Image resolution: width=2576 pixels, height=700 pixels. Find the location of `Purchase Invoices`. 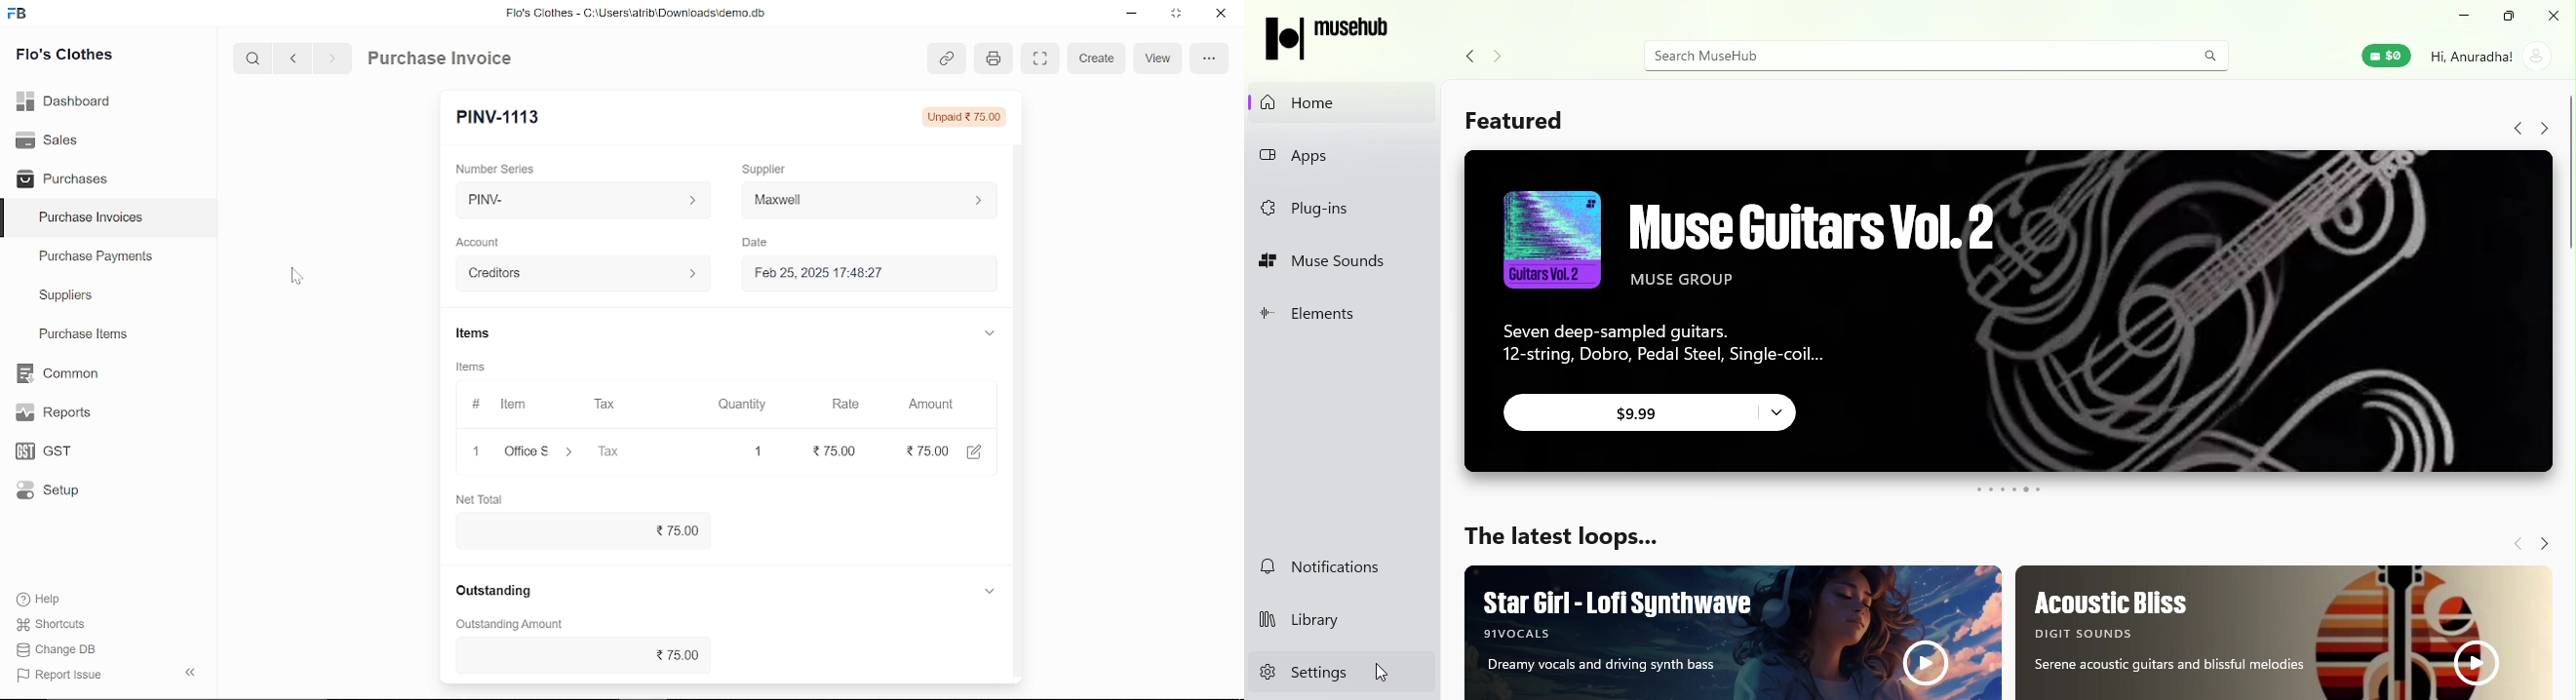

Purchase Invoices is located at coordinates (91, 220).